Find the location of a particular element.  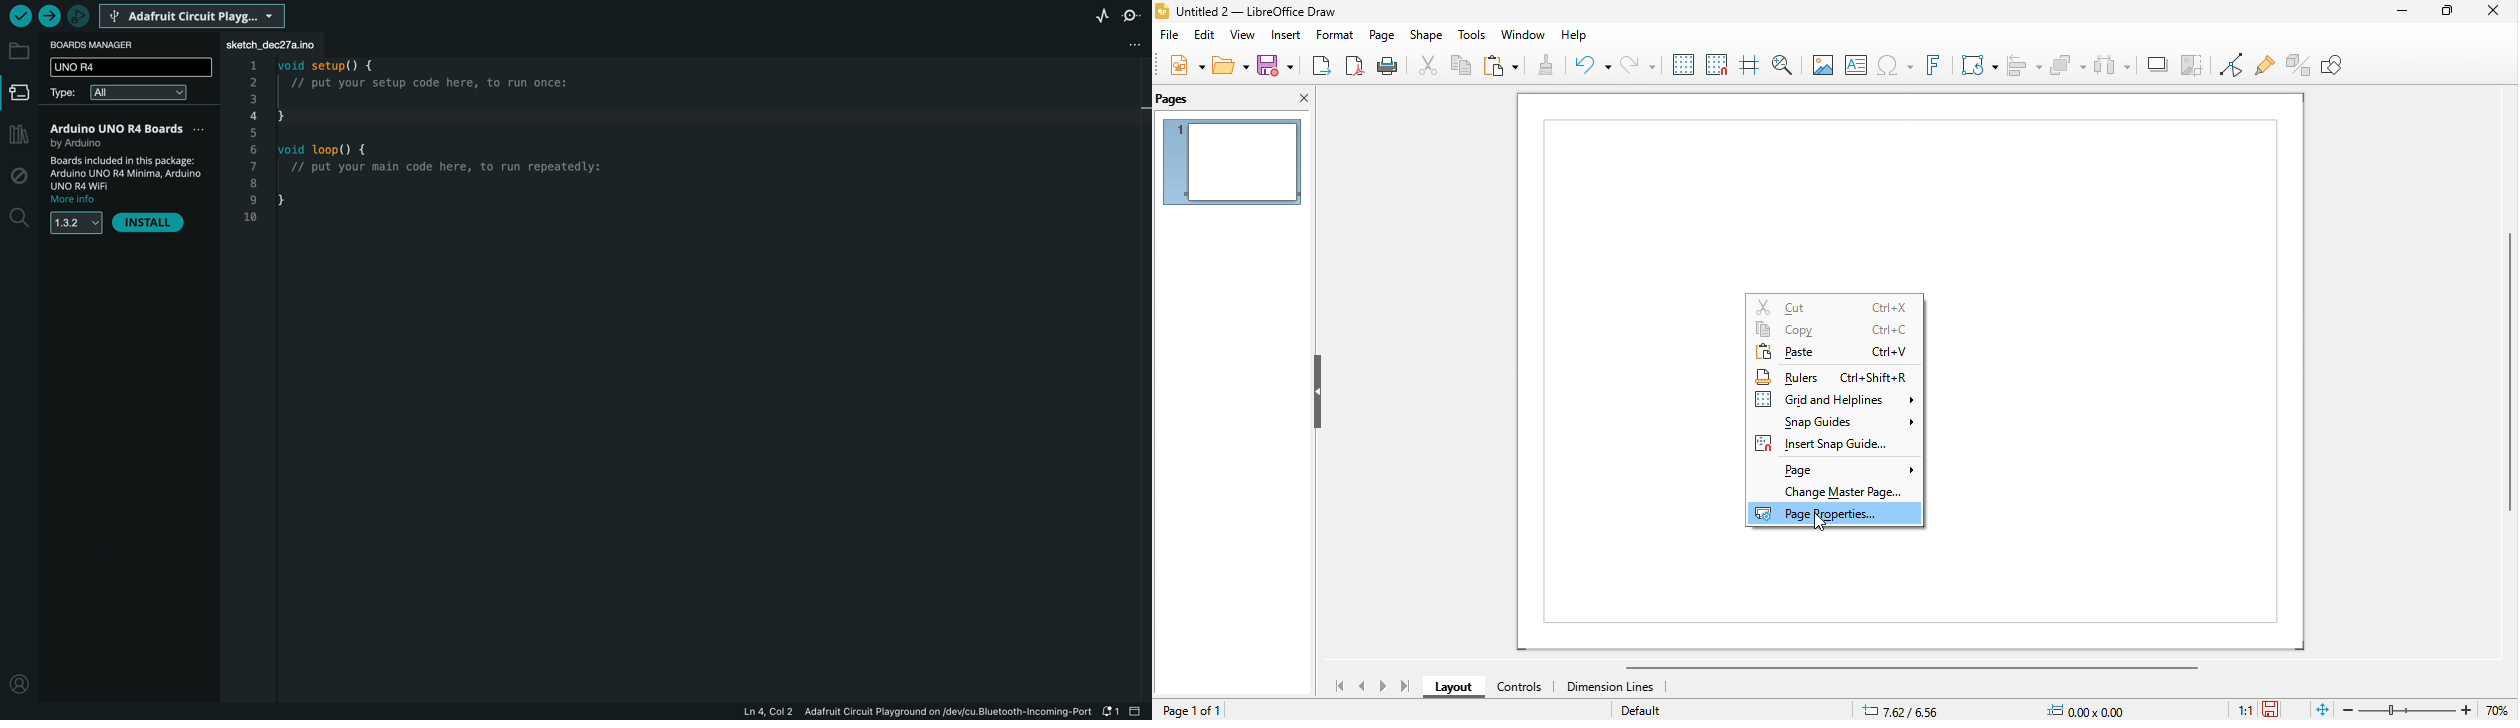

file information is located at coordinates (877, 714).